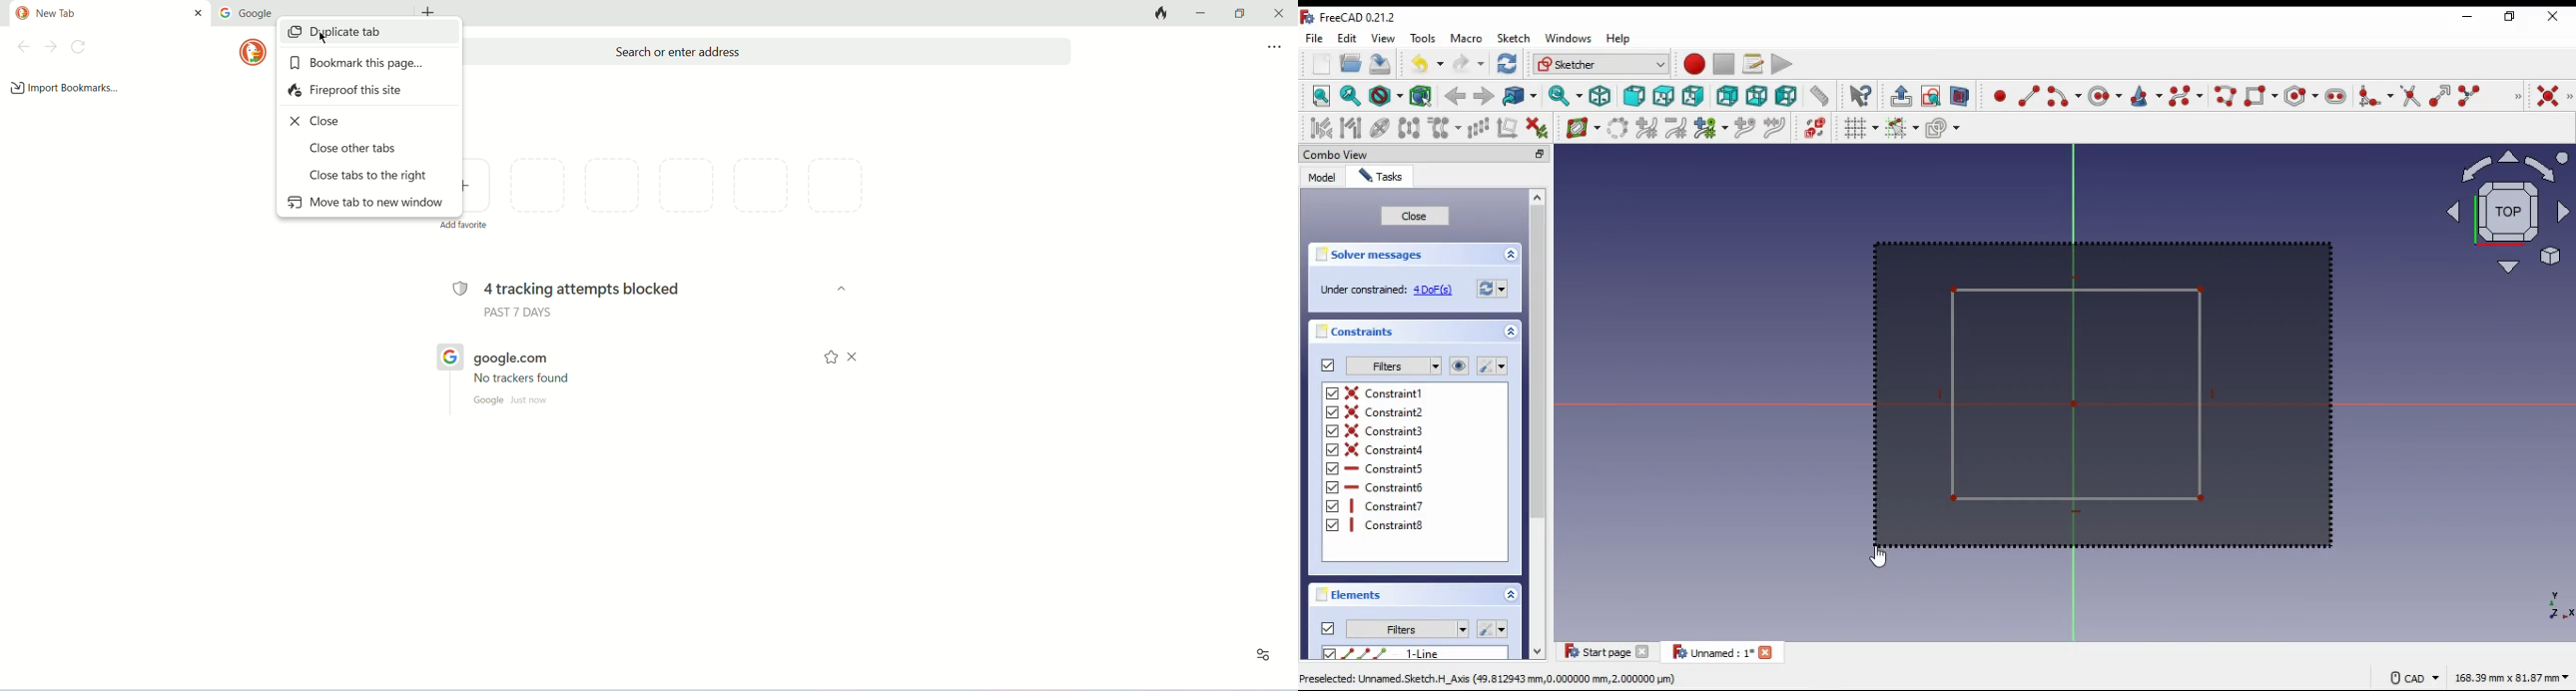 This screenshot has width=2576, height=700. What do you see at coordinates (2375, 96) in the screenshot?
I see `create fillet` at bounding box center [2375, 96].